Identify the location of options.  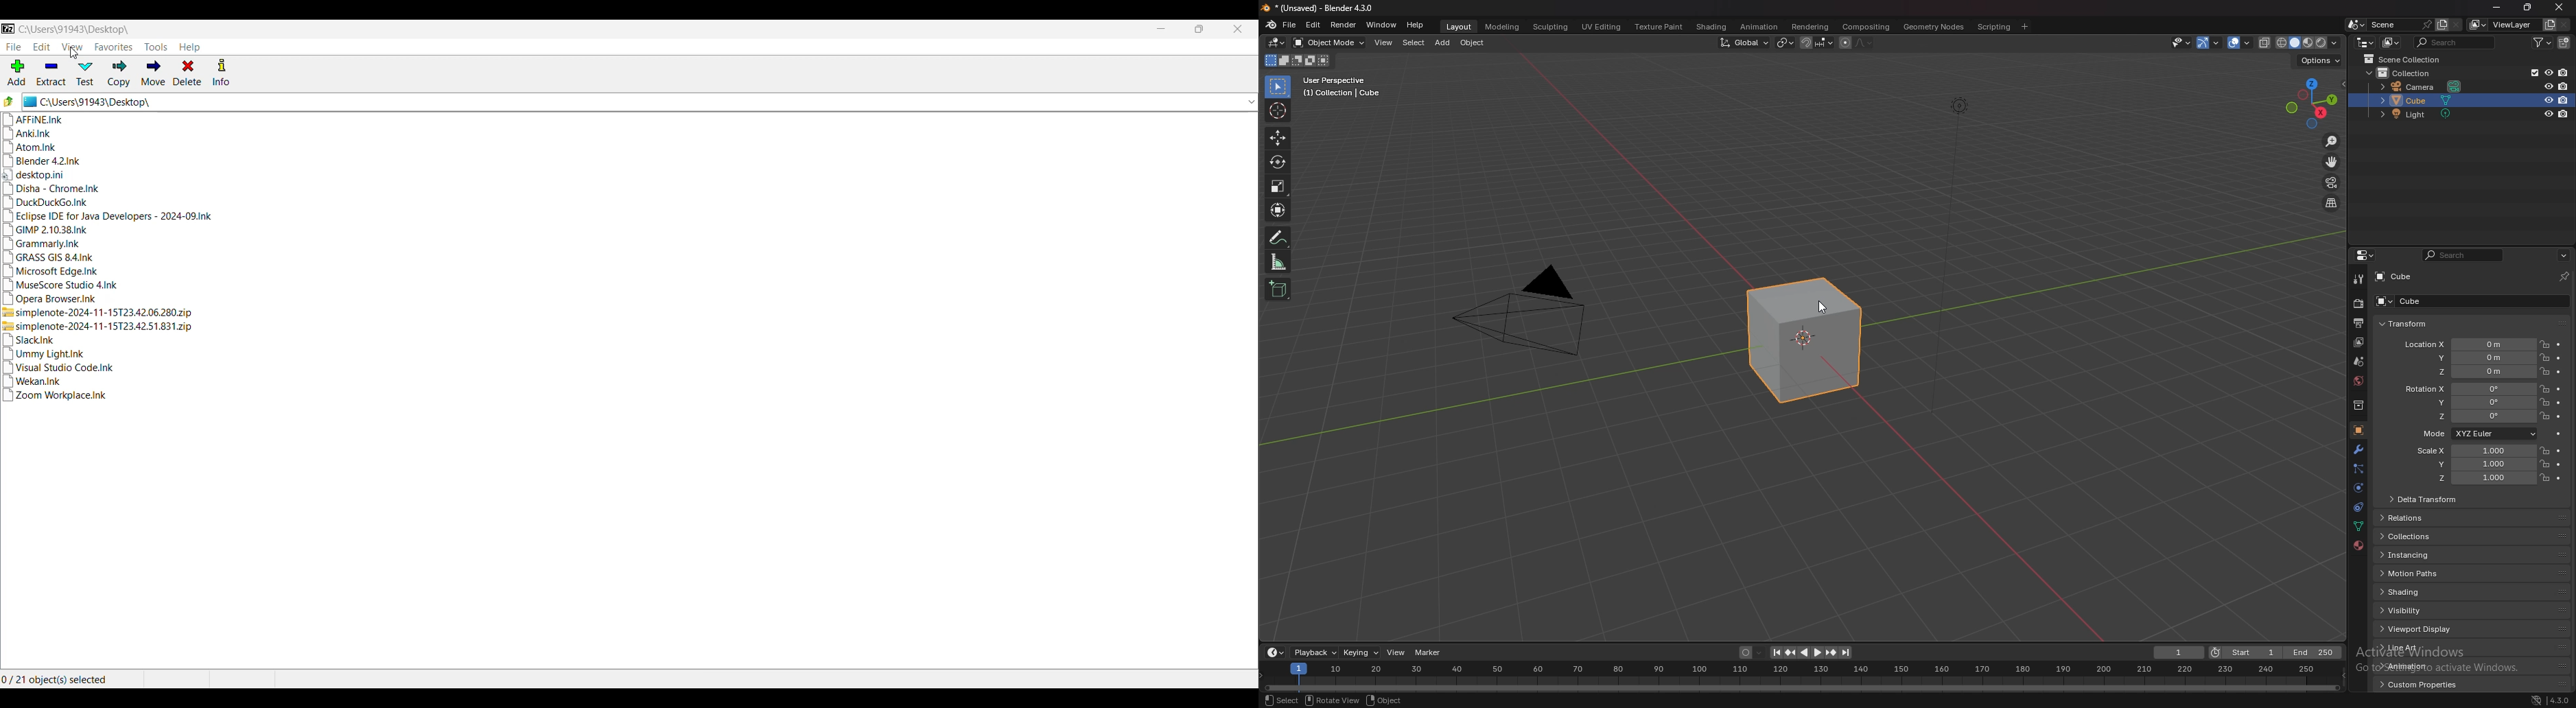
(2564, 256).